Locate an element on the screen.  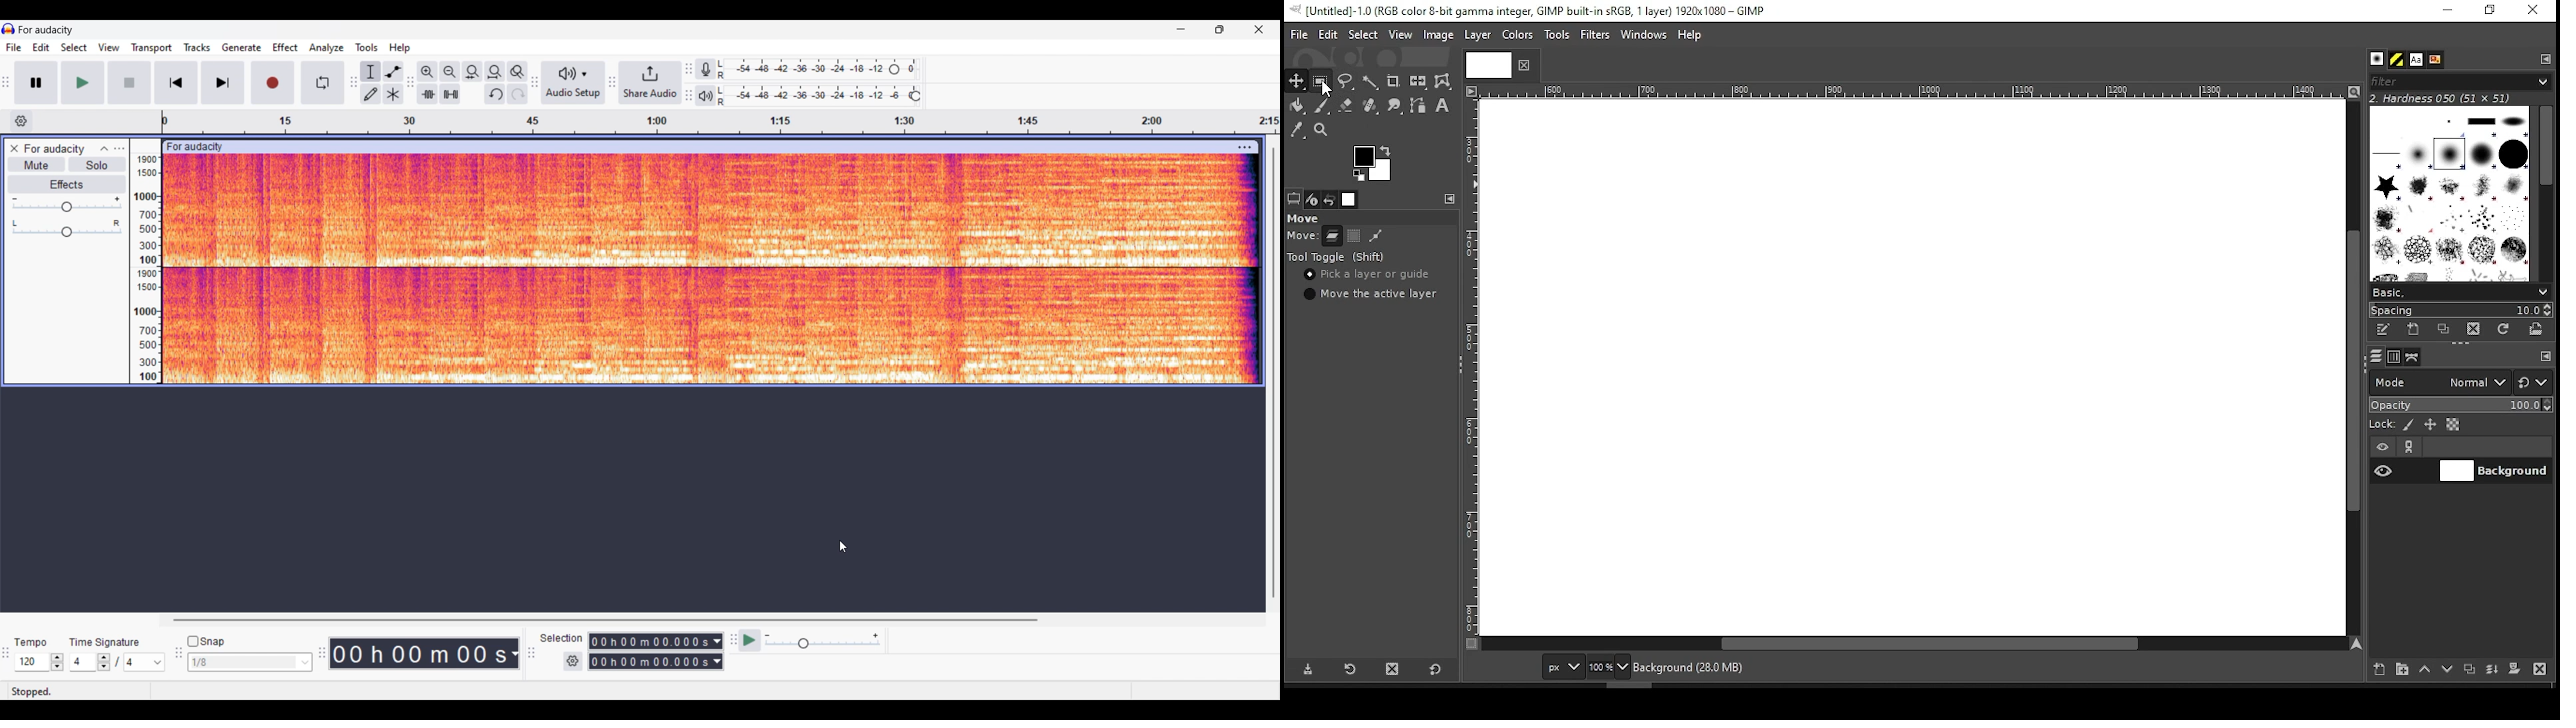
Skip/Select to end is located at coordinates (223, 83).